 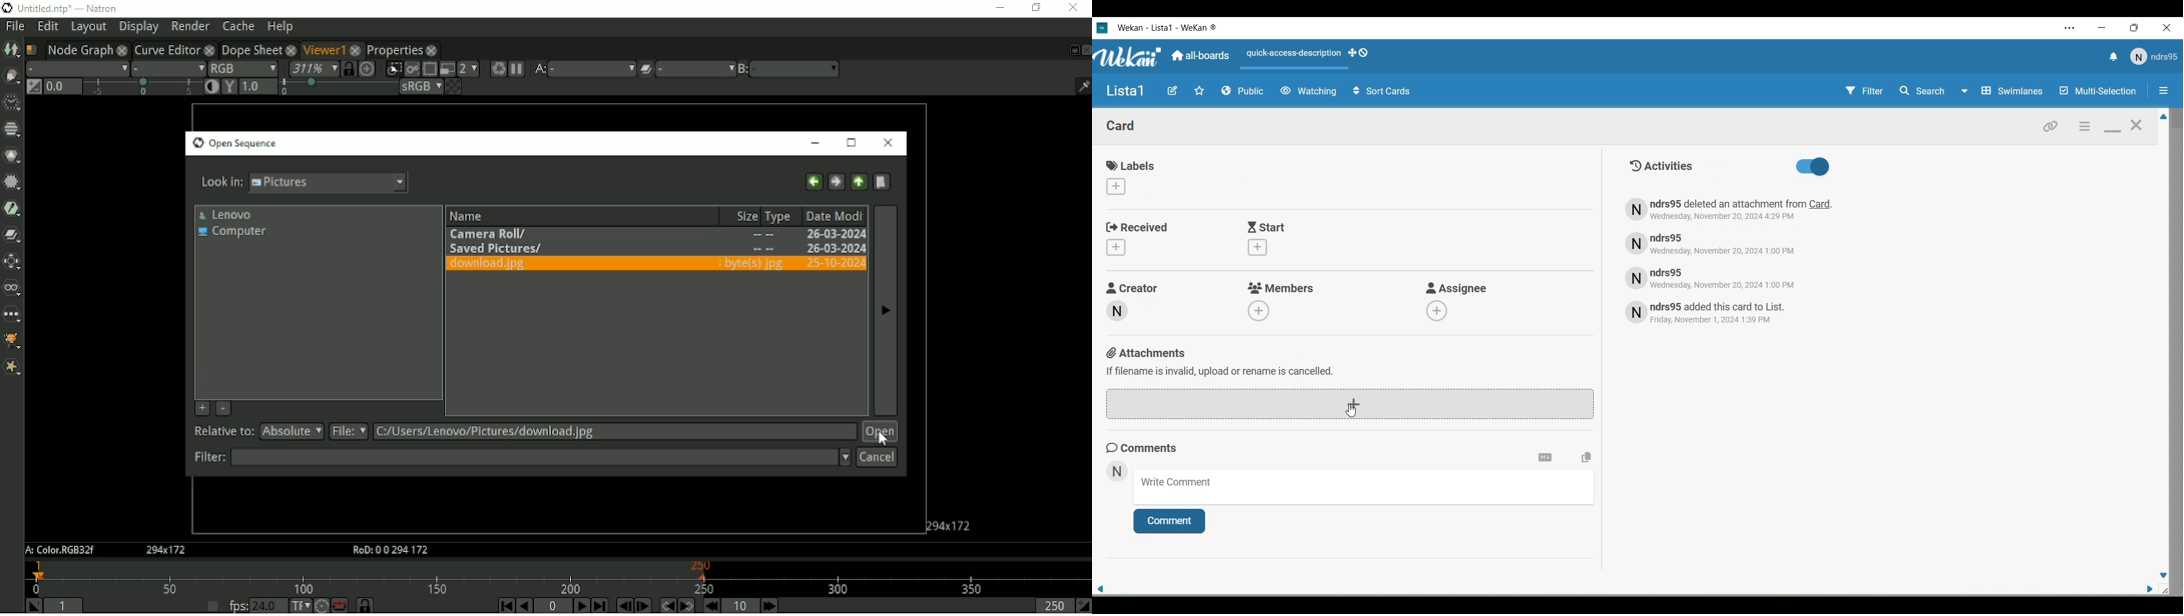 What do you see at coordinates (1257, 247) in the screenshot?
I see `Add start` at bounding box center [1257, 247].